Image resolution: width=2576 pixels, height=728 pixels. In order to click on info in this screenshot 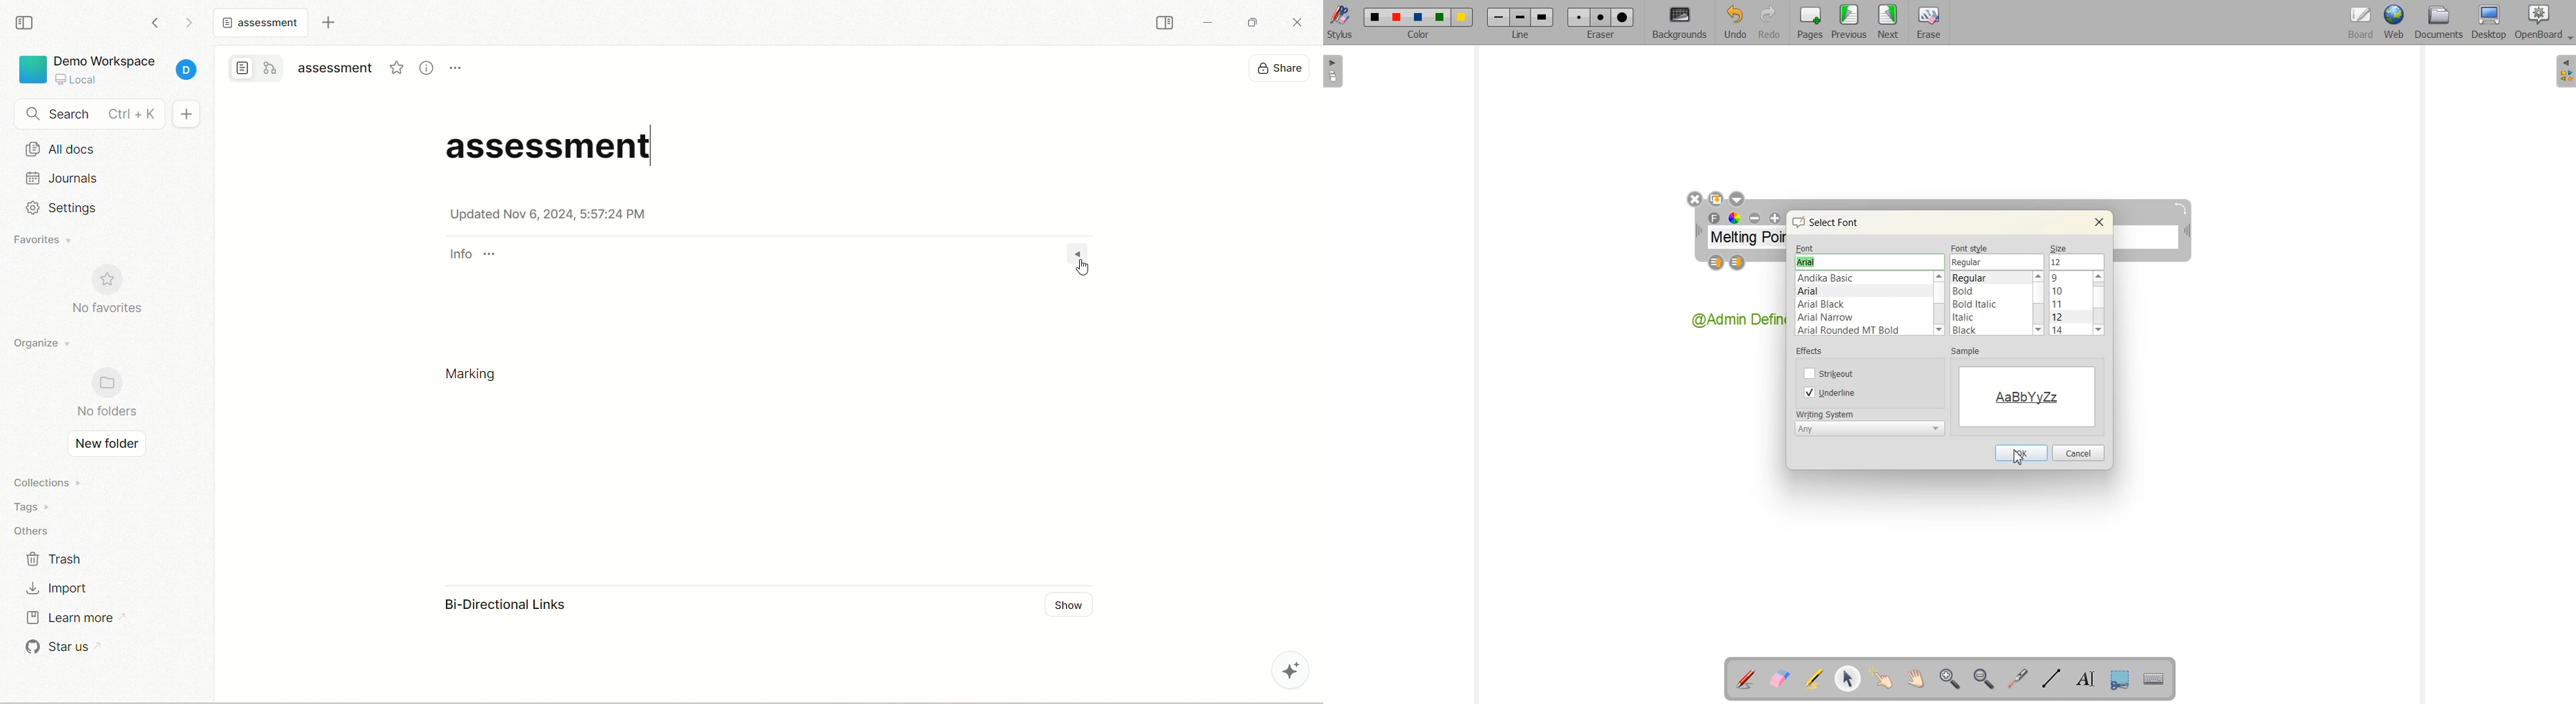, I will do `click(473, 253)`.